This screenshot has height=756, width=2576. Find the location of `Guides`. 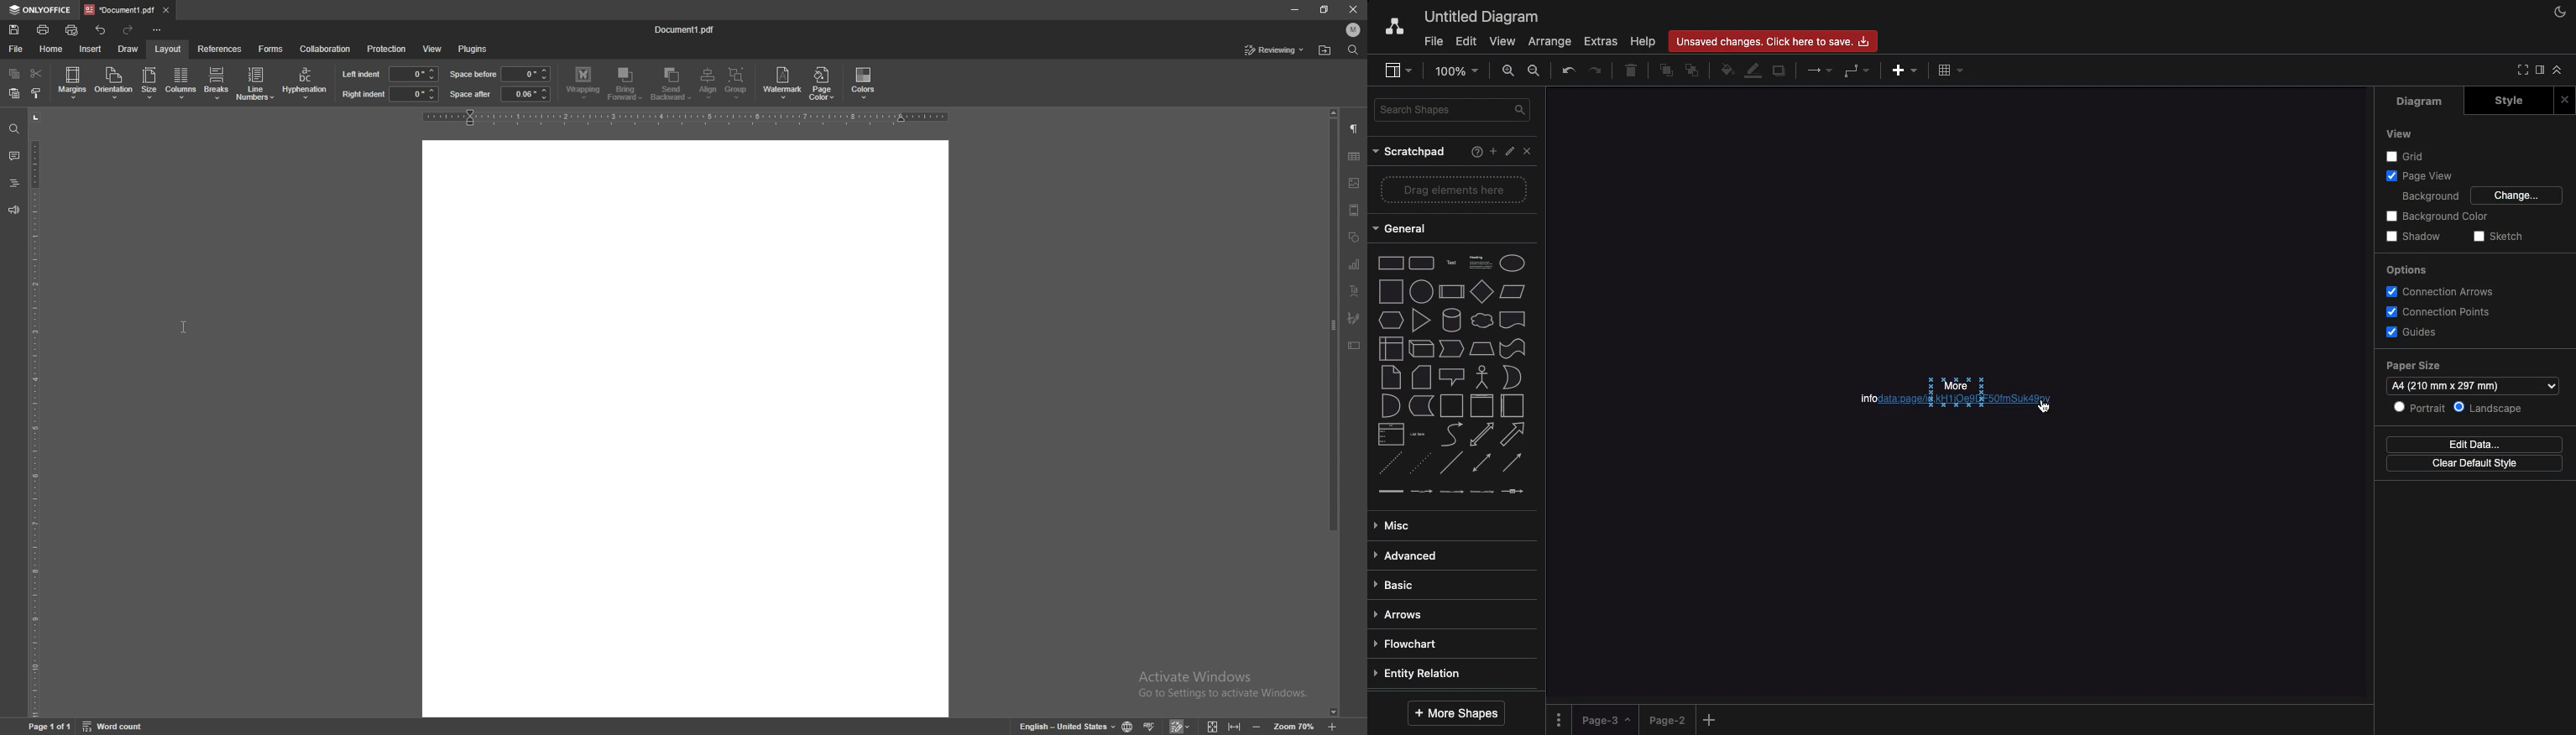

Guides is located at coordinates (2411, 332).